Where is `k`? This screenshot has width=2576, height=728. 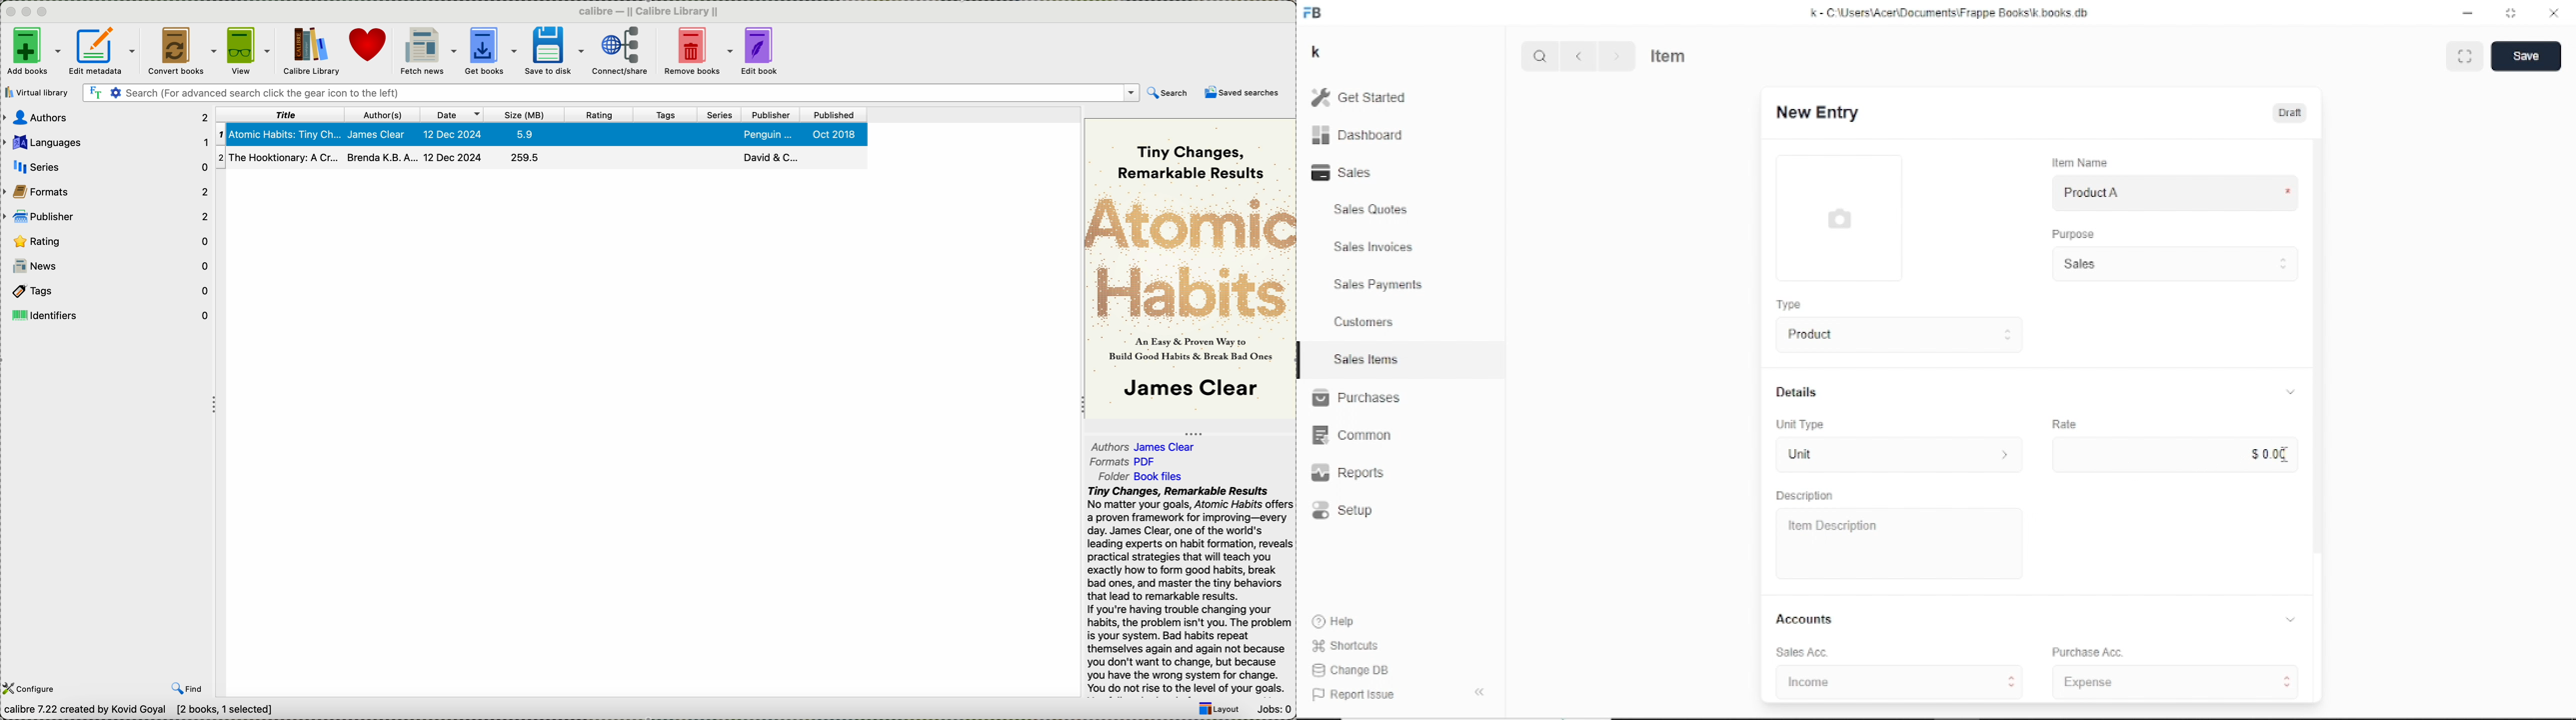 k is located at coordinates (1318, 53).